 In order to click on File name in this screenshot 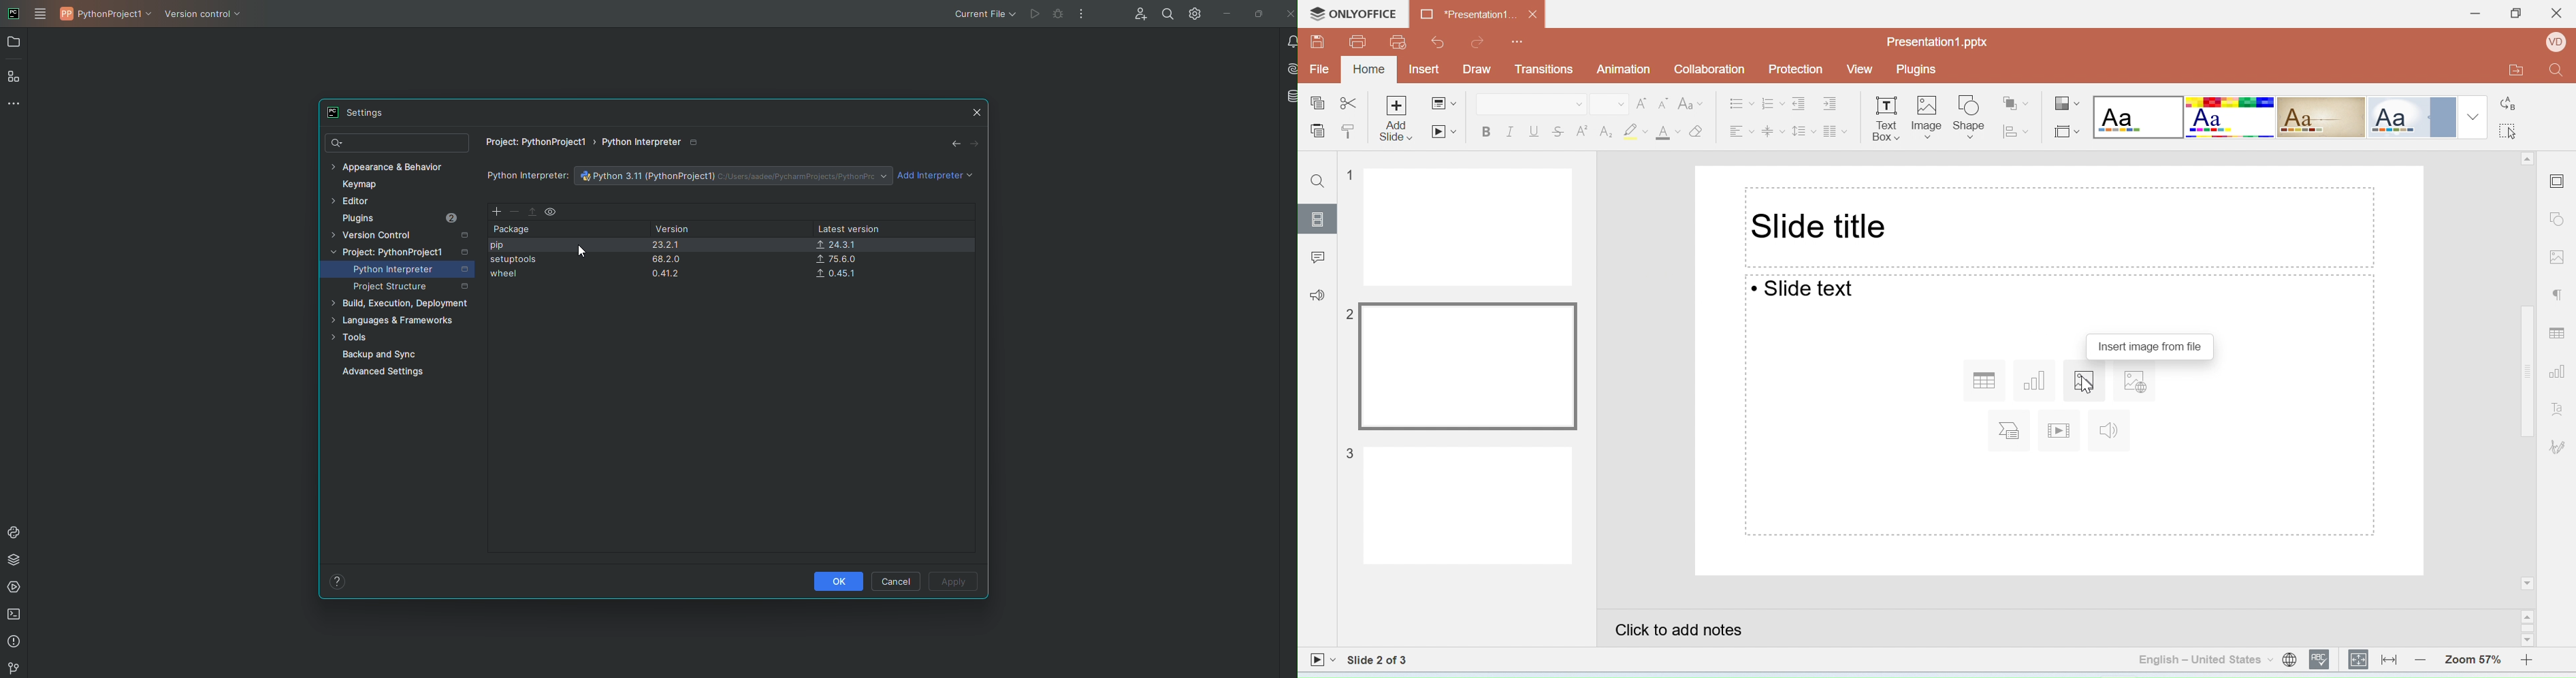, I will do `click(1938, 42)`.